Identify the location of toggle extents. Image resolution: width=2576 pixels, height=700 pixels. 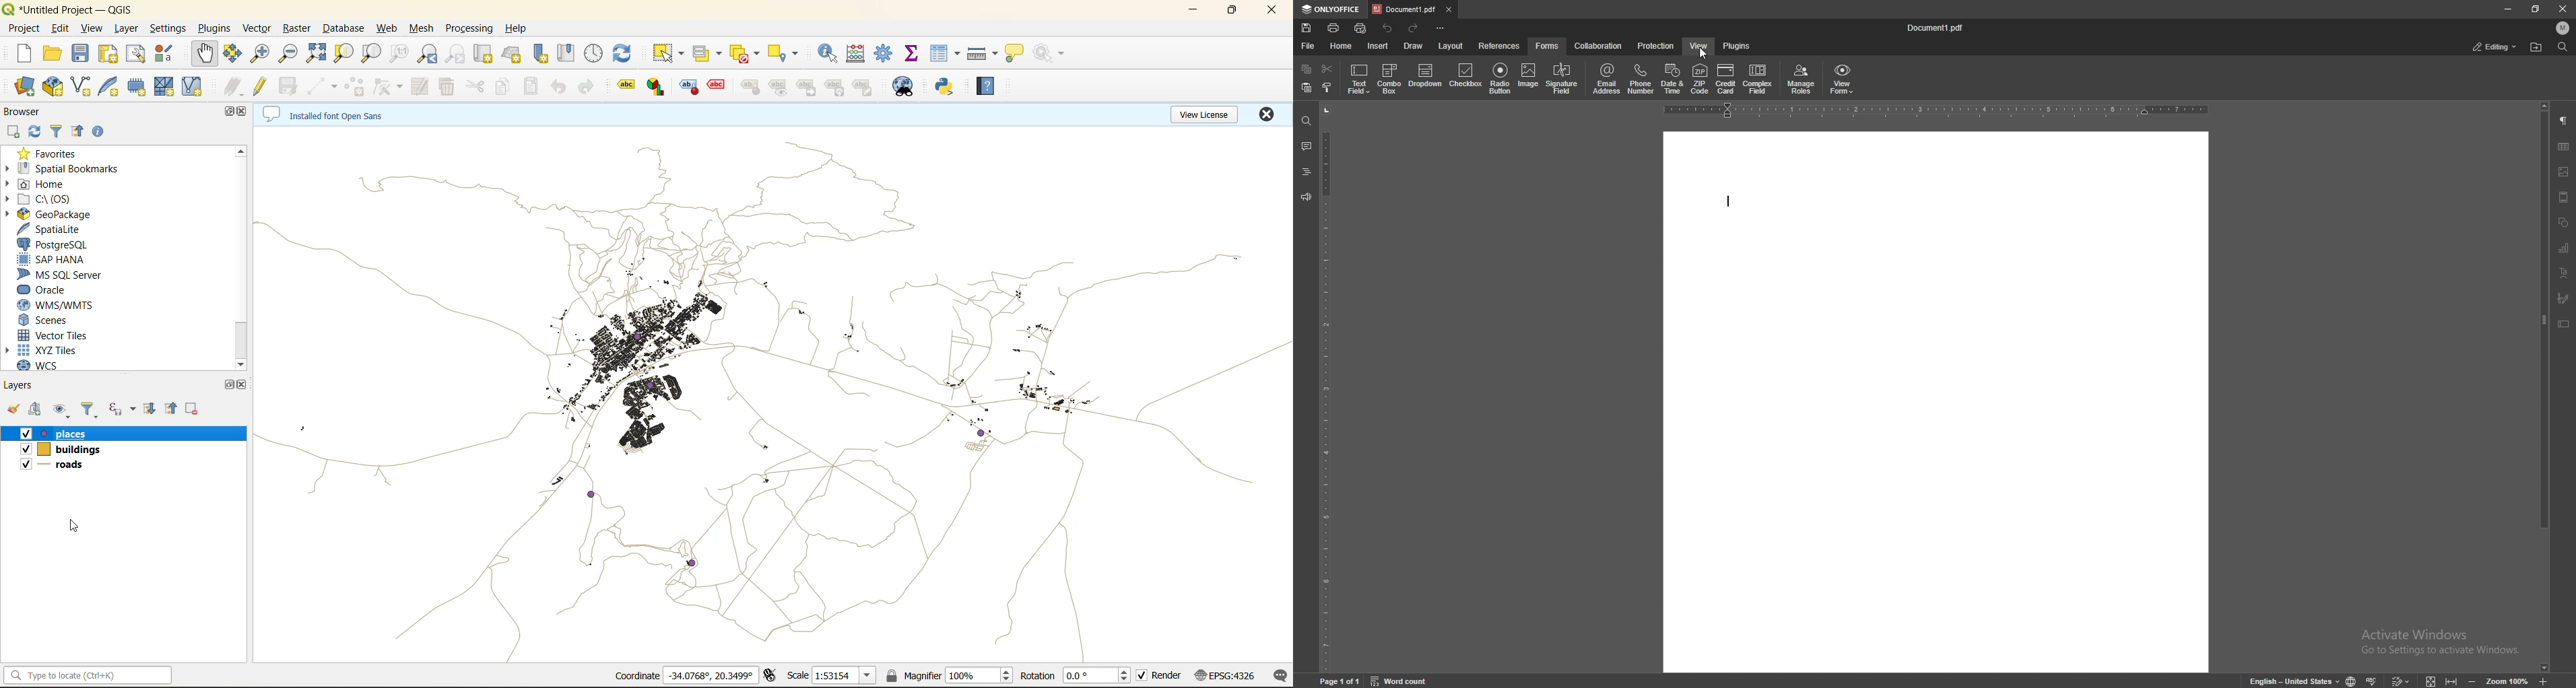
(771, 675).